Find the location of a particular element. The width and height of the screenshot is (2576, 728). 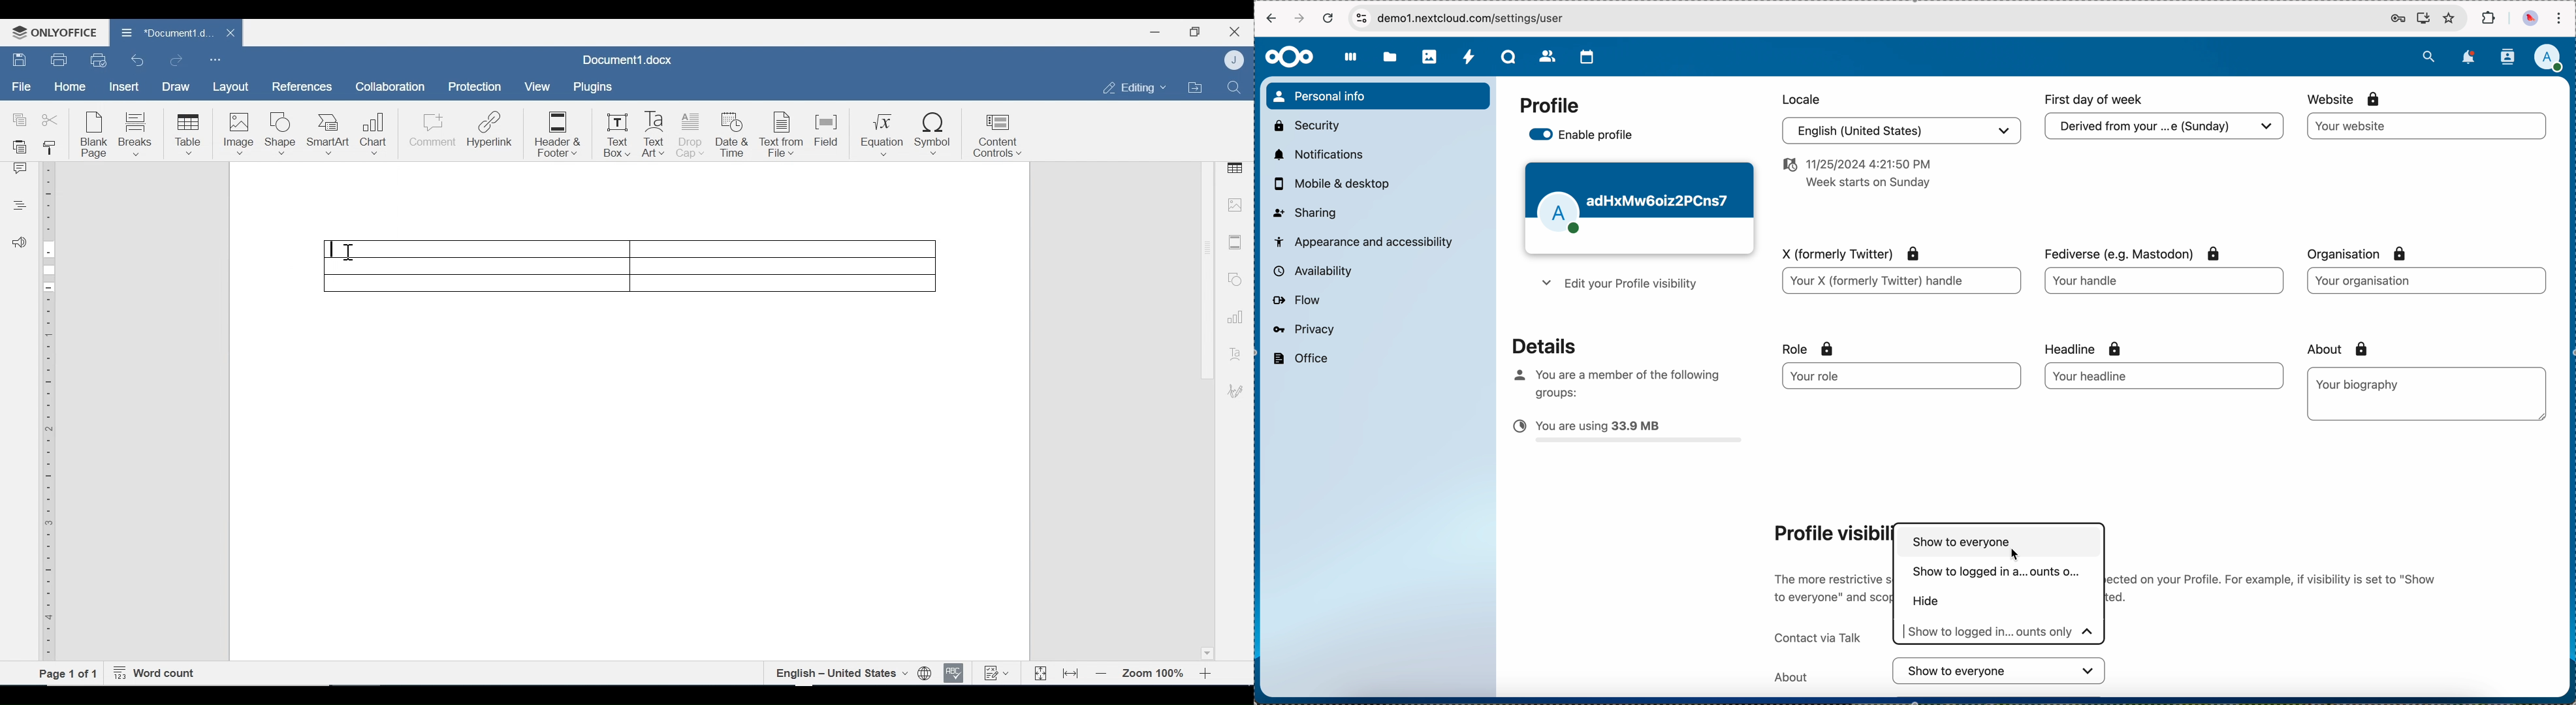

calendar is located at coordinates (1587, 57).